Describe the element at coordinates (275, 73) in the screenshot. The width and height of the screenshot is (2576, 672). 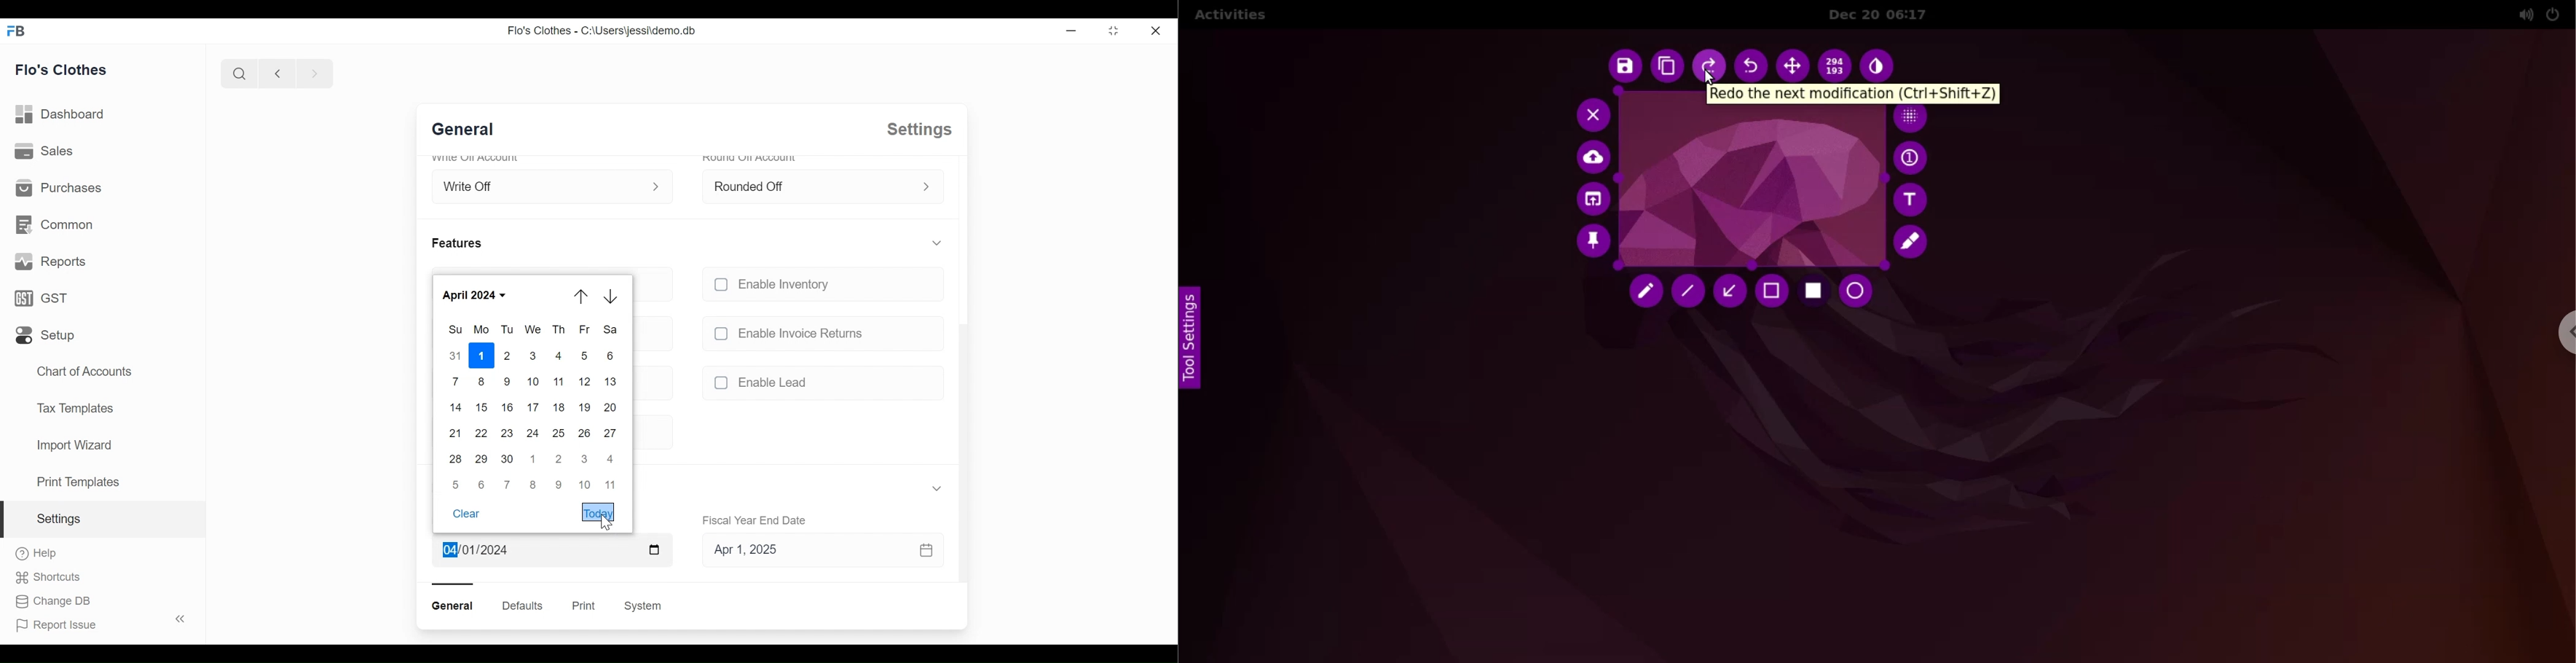
I see `Navigate back` at that location.